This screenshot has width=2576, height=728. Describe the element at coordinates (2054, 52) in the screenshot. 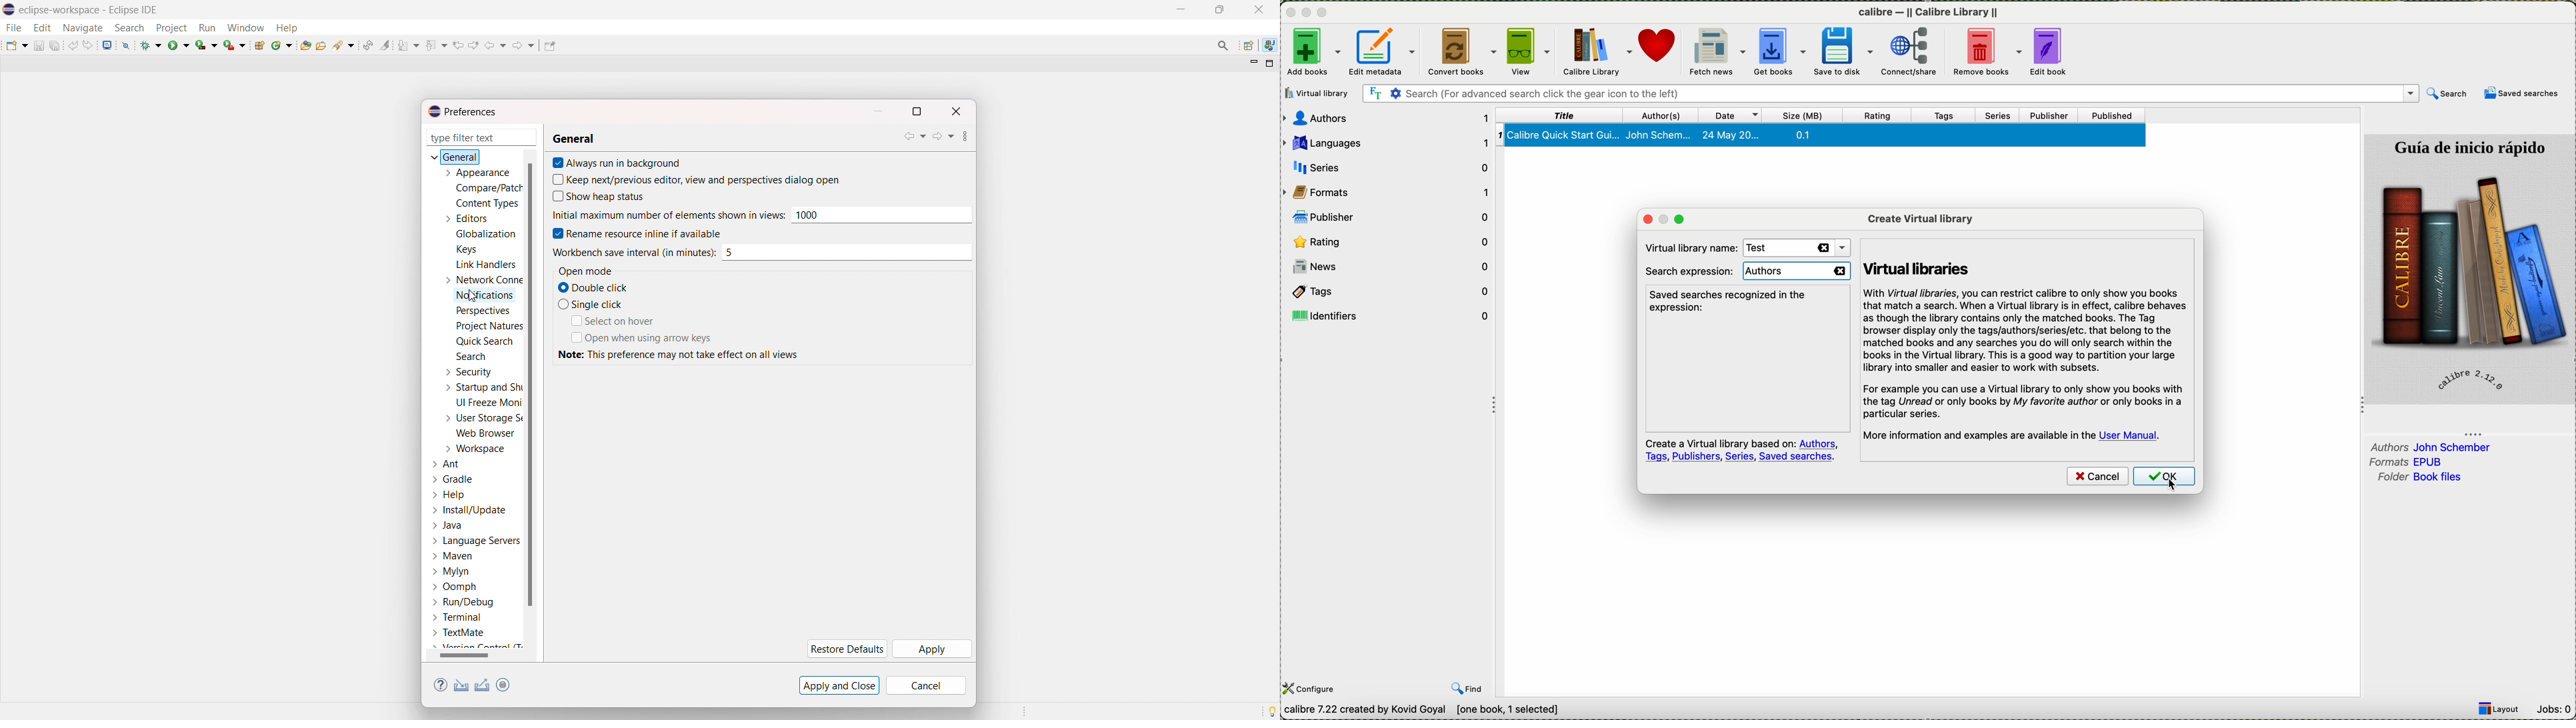

I see `edit book` at that location.